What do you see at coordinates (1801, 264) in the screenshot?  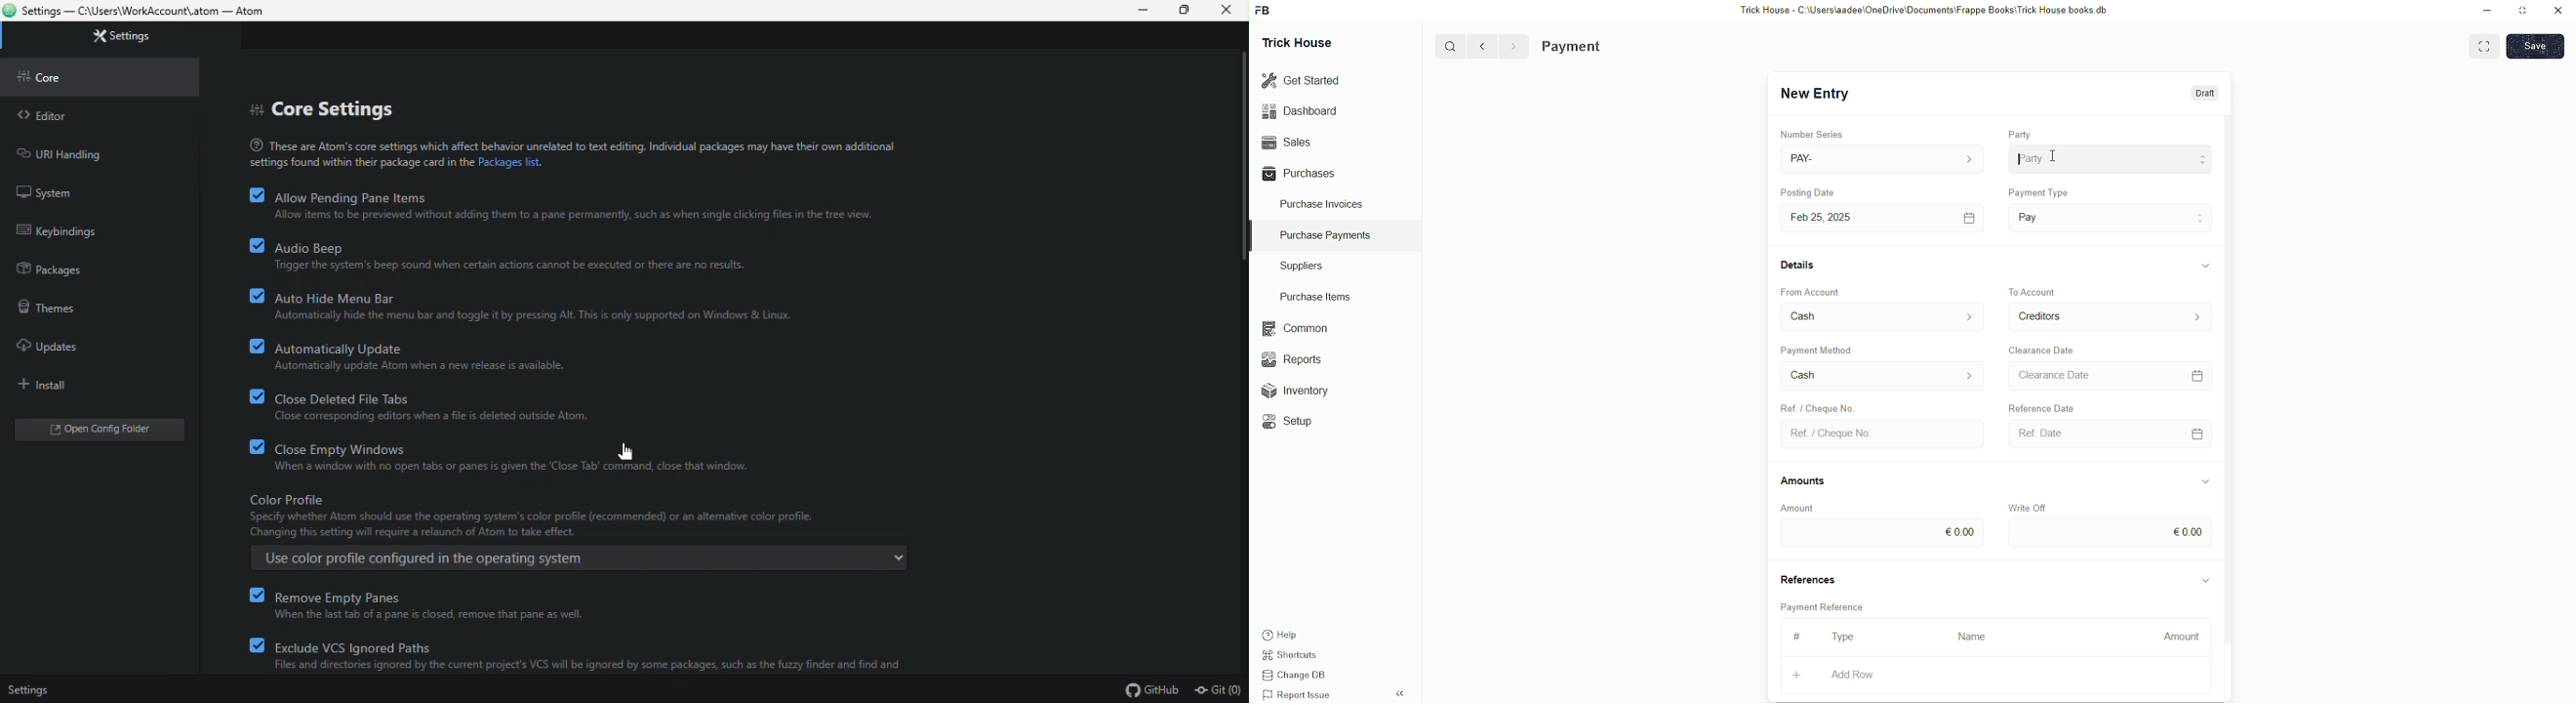 I see `Details` at bounding box center [1801, 264].